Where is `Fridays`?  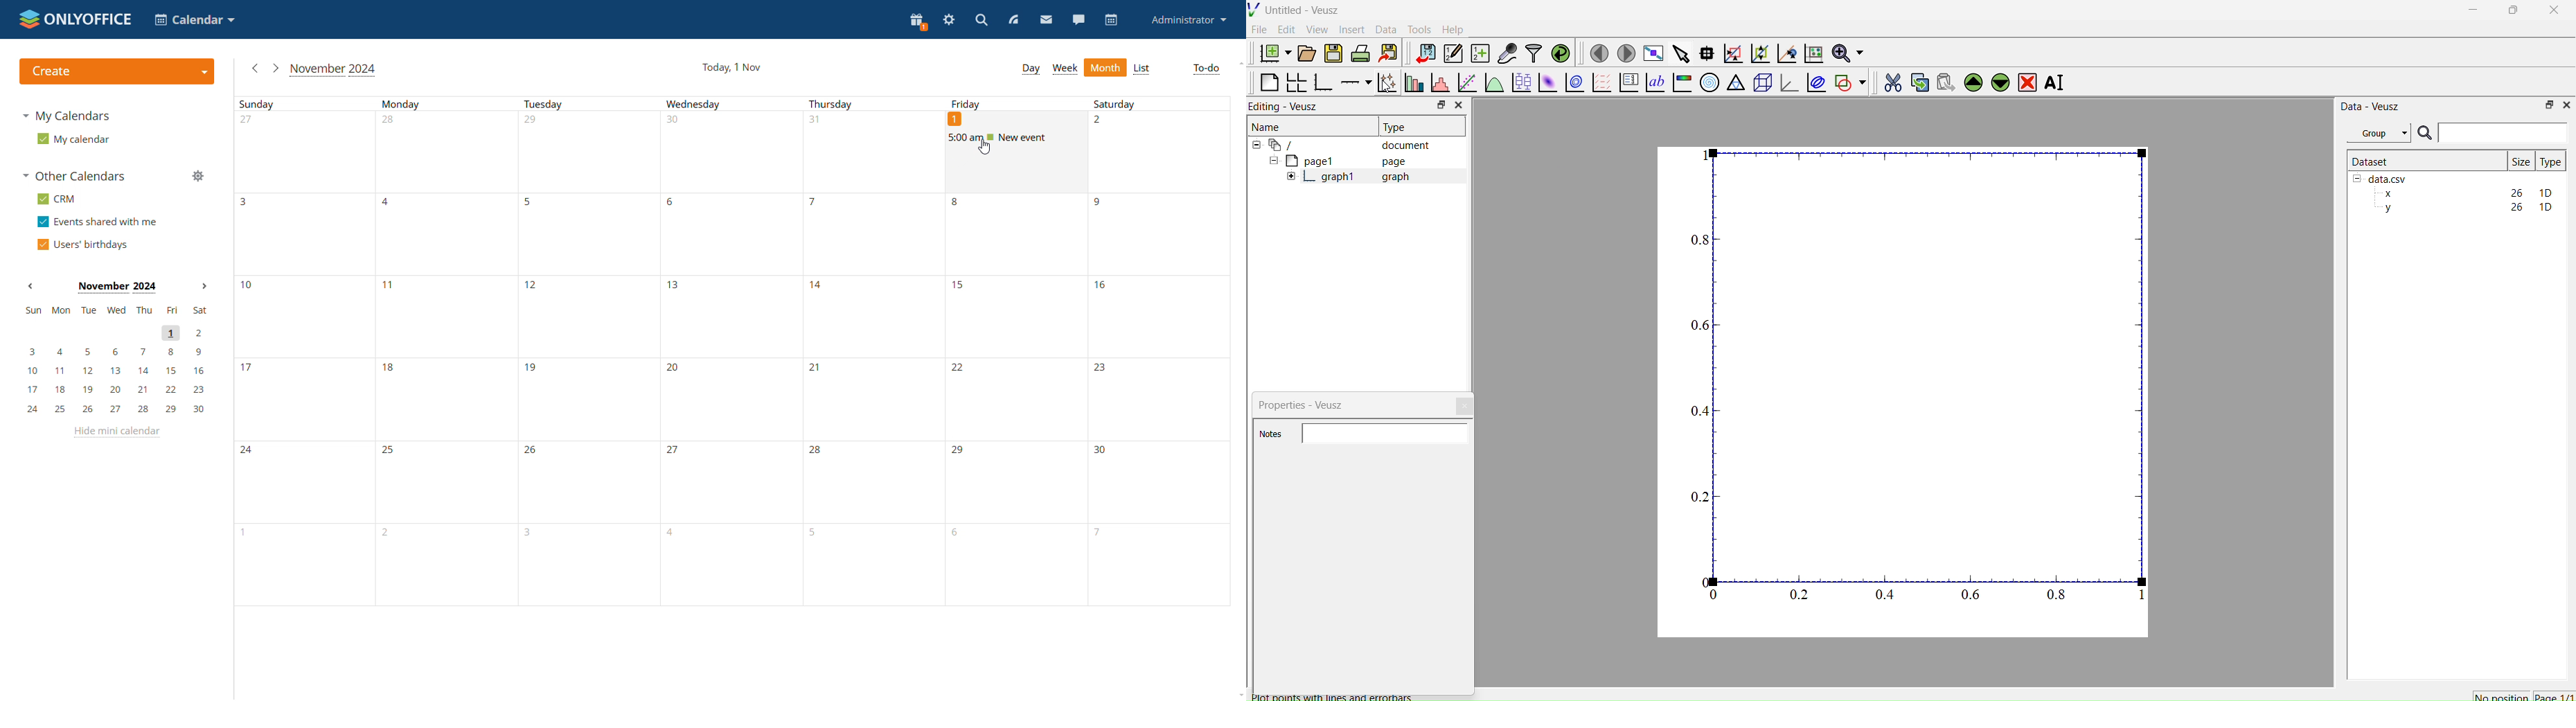
Fridays is located at coordinates (1012, 401).